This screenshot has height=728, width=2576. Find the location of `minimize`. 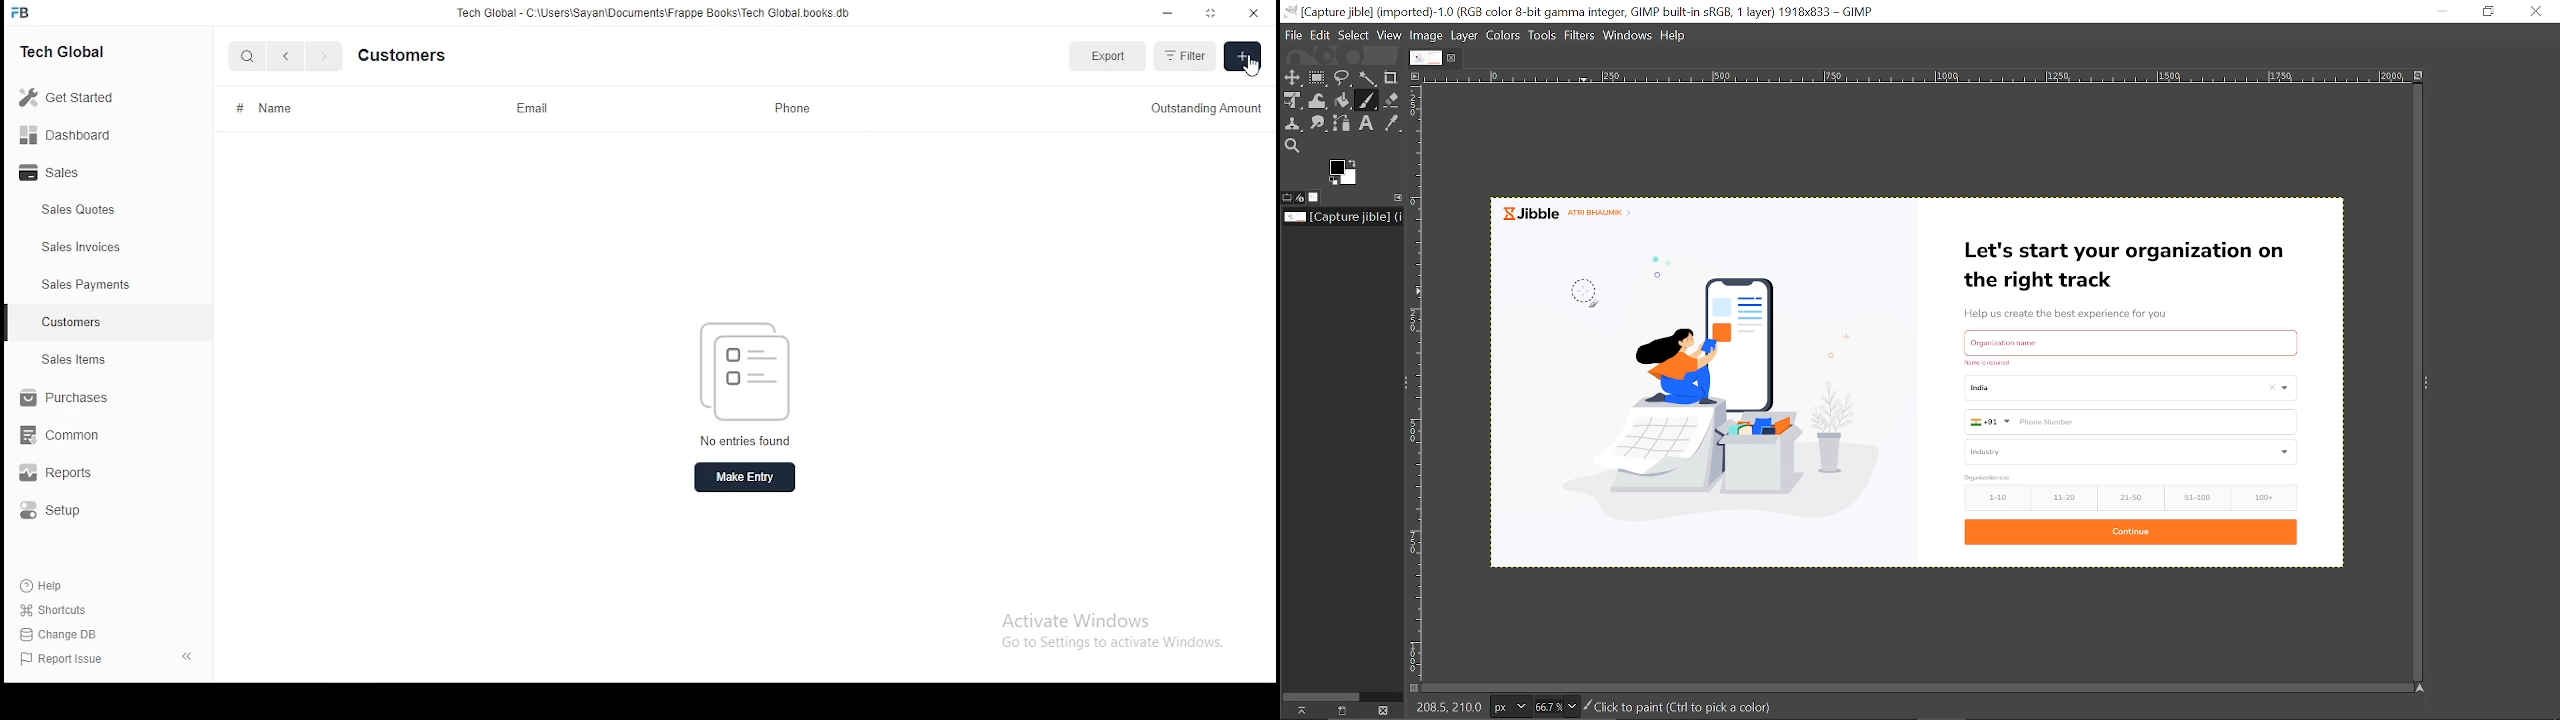

minimize is located at coordinates (1169, 13).